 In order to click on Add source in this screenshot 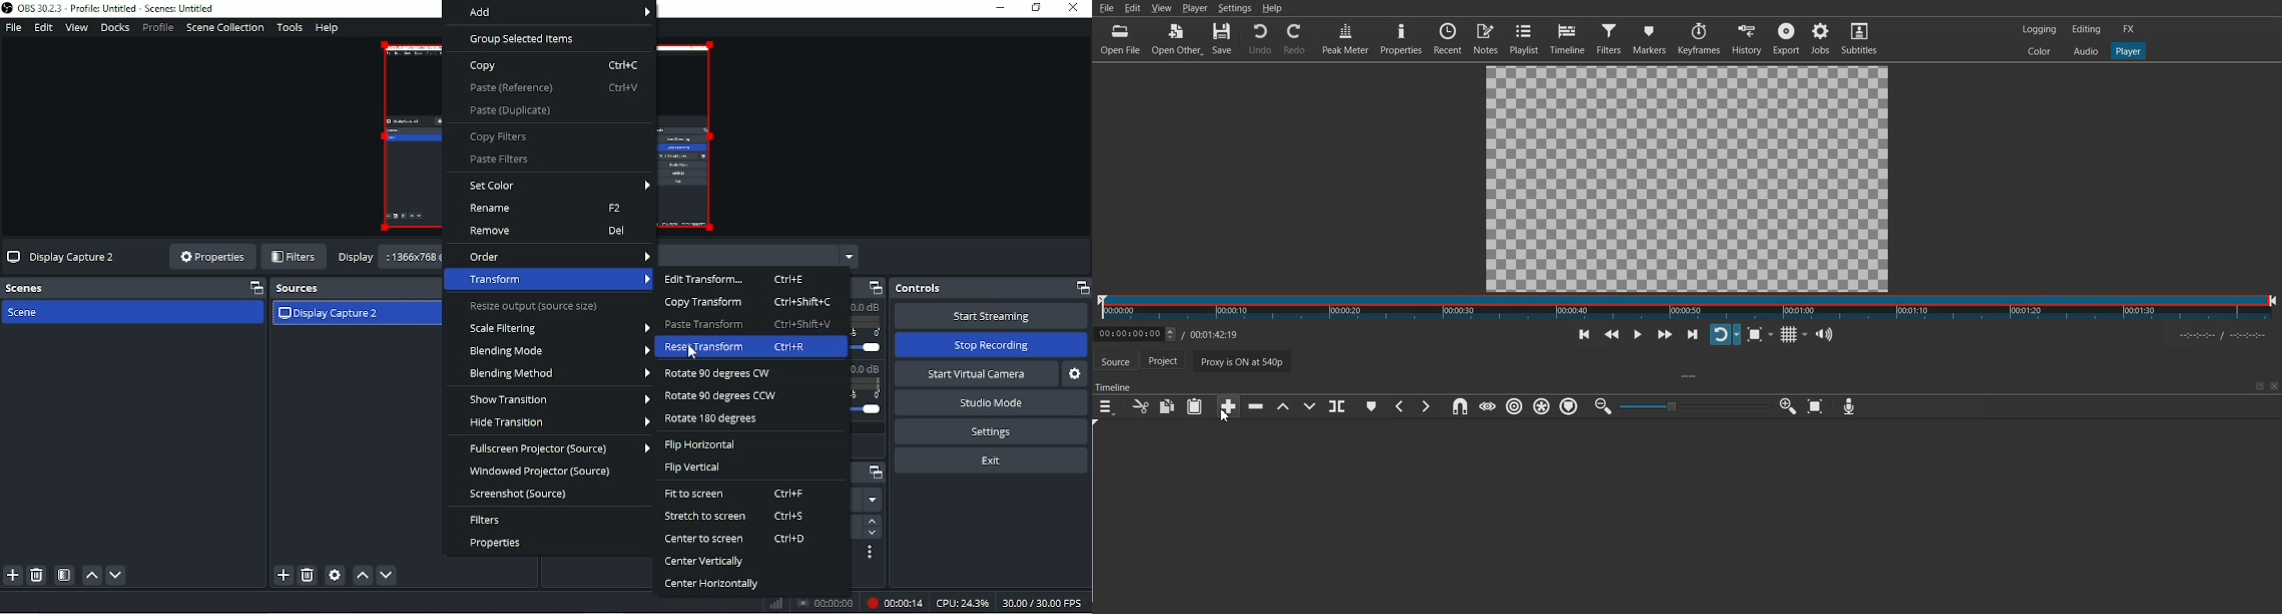, I will do `click(282, 575)`.